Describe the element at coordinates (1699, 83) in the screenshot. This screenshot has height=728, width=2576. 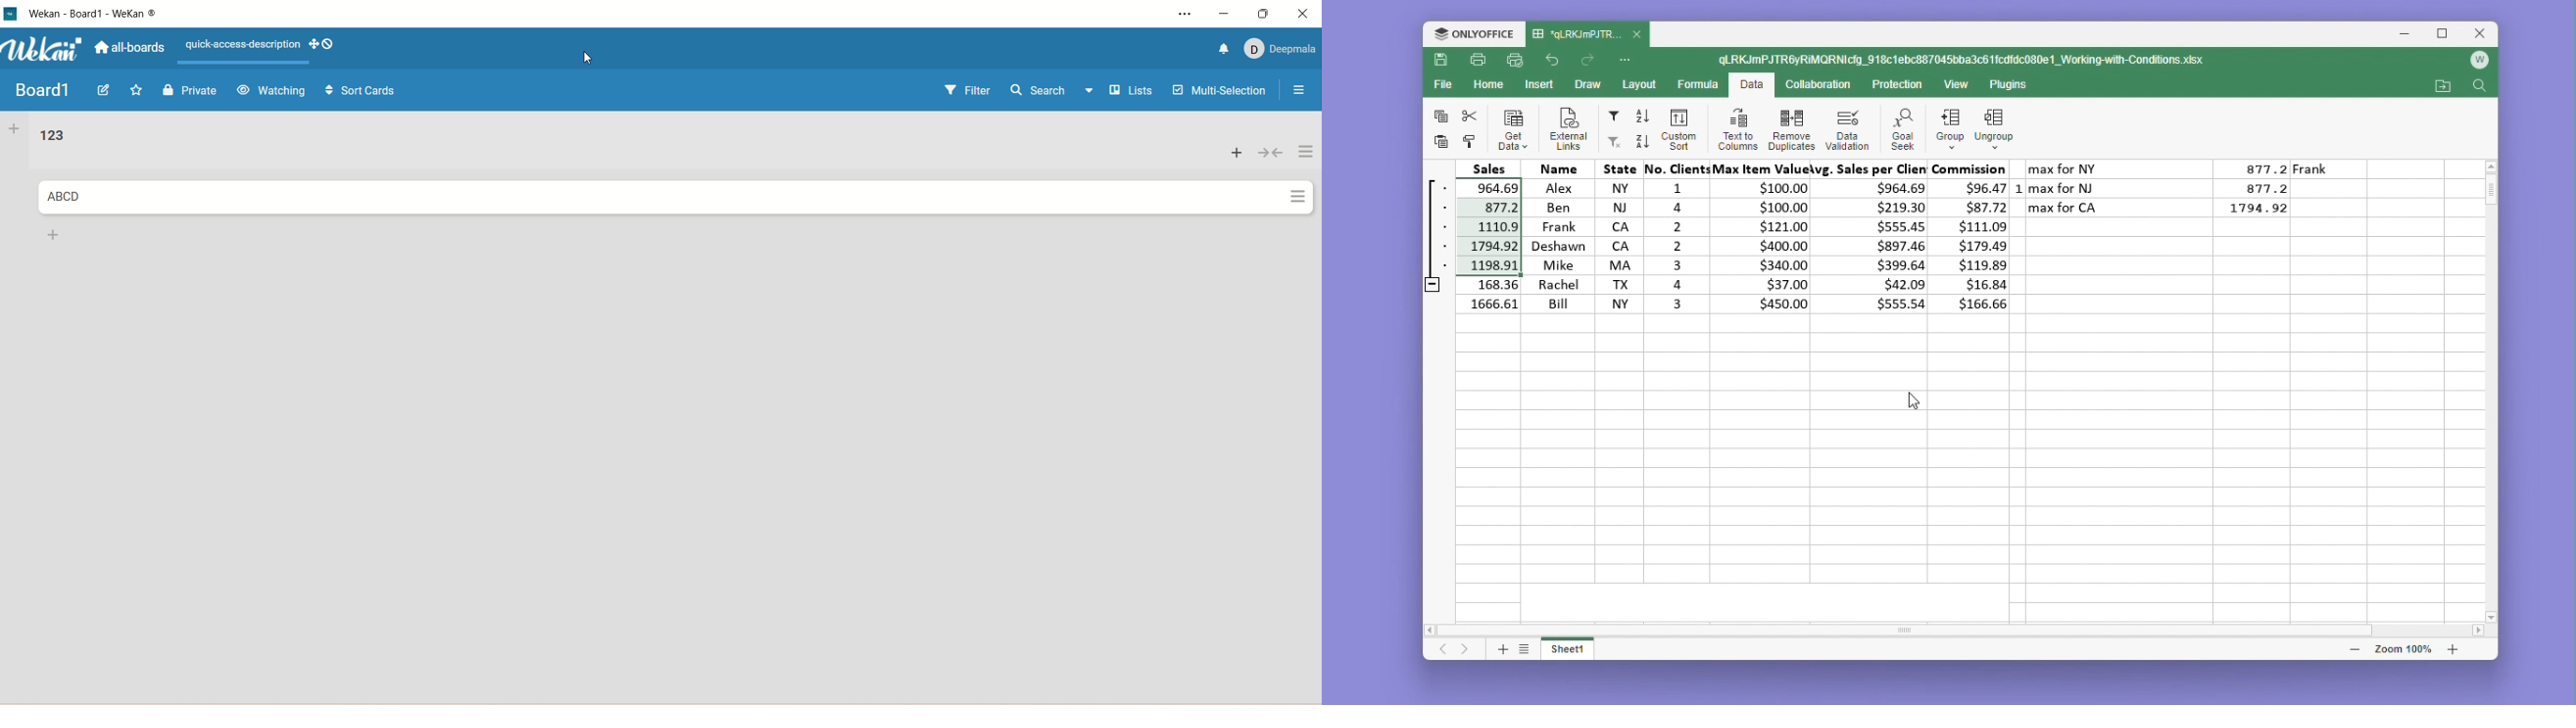
I see `Formula` at that location.